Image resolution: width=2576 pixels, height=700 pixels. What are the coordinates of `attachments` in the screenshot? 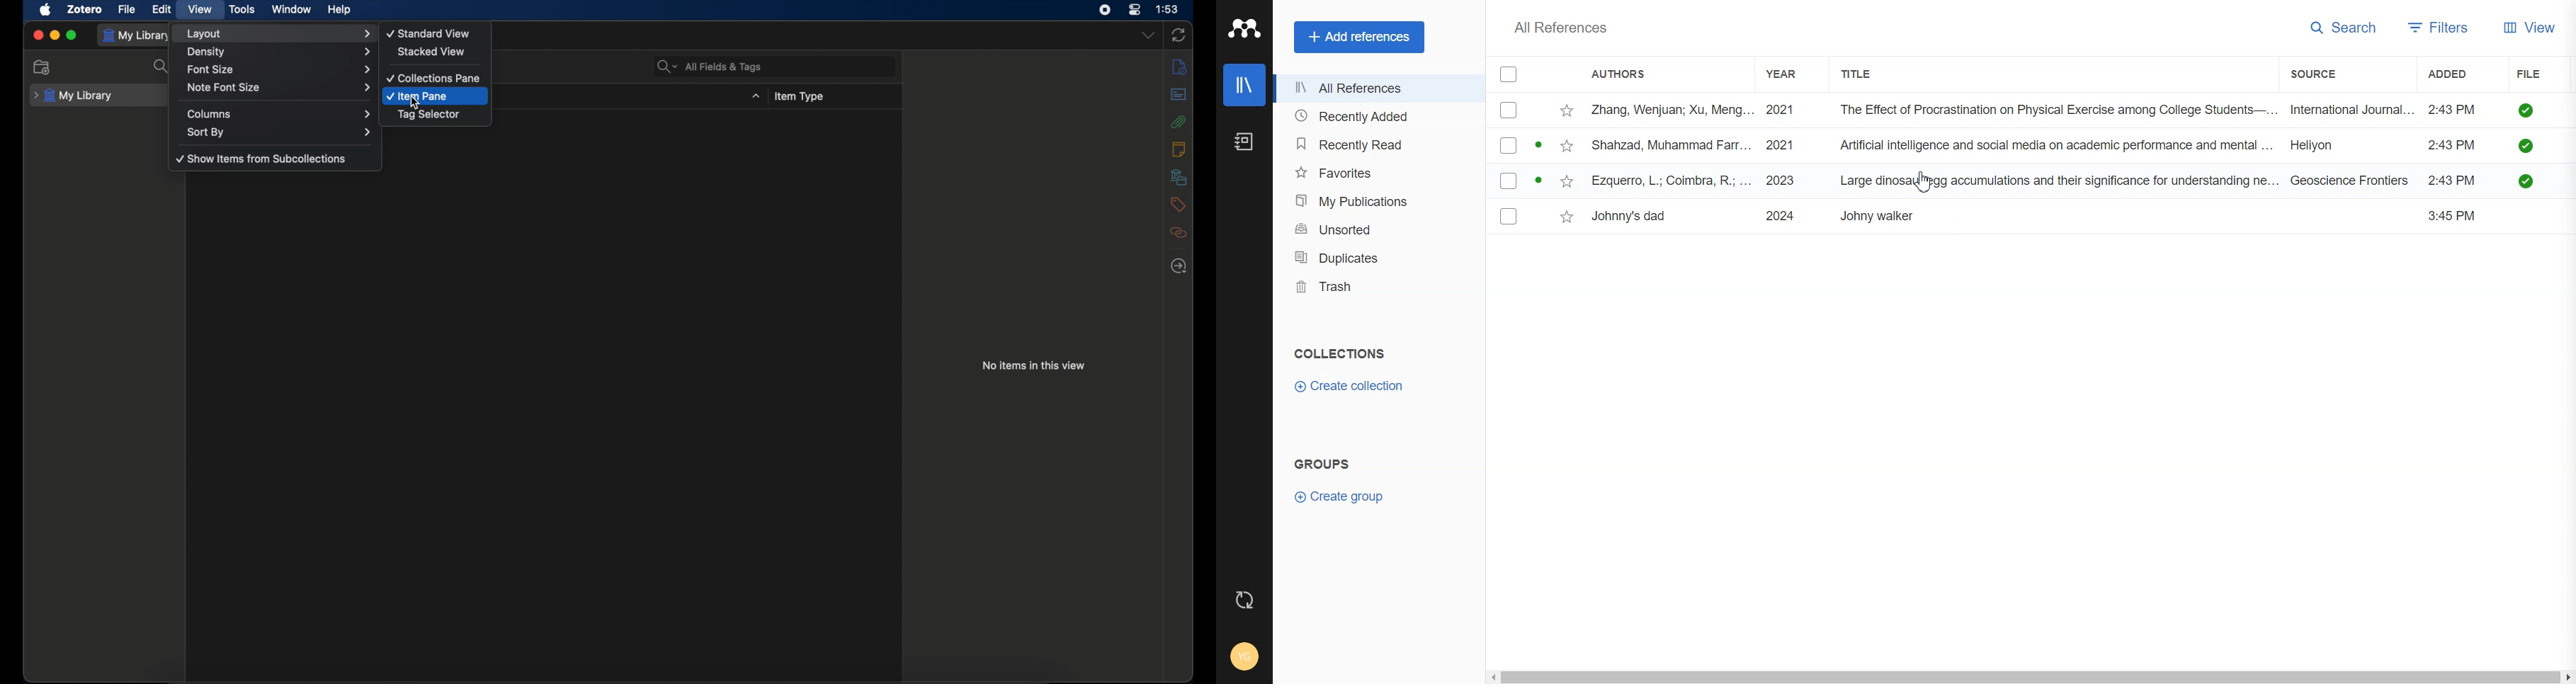 It's located at (1178, 122).